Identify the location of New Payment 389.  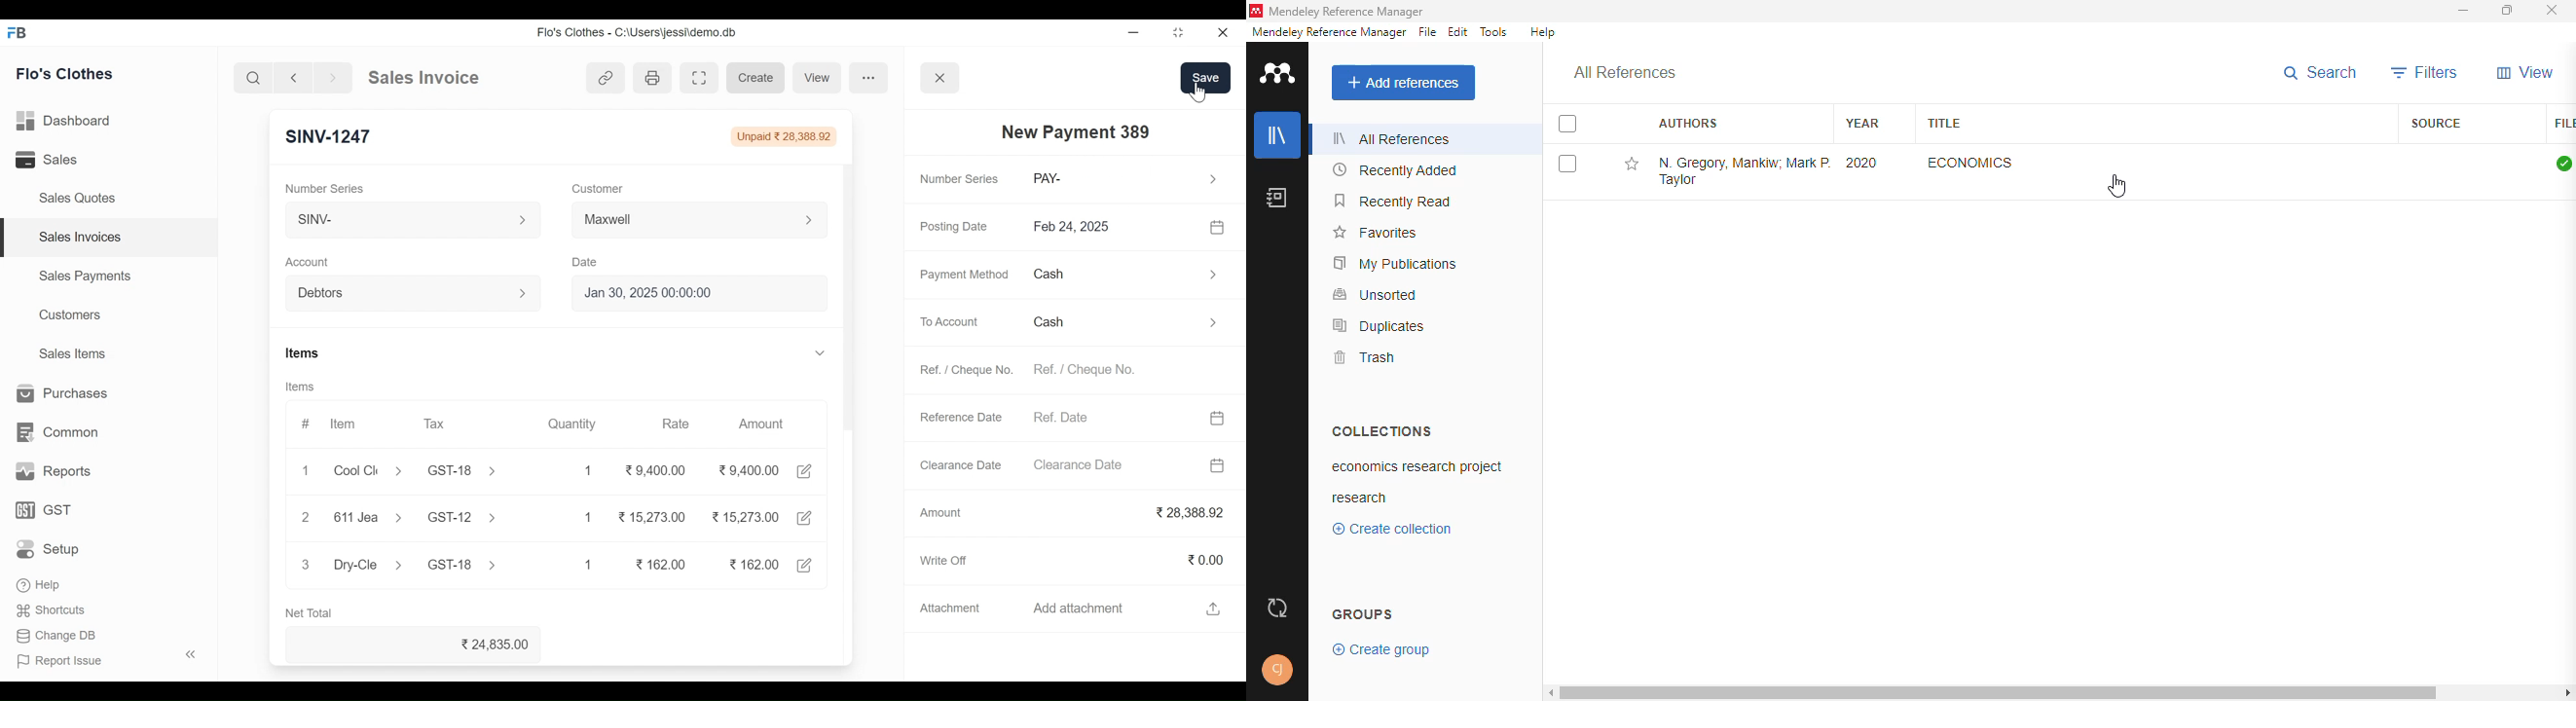
(1081, 132).